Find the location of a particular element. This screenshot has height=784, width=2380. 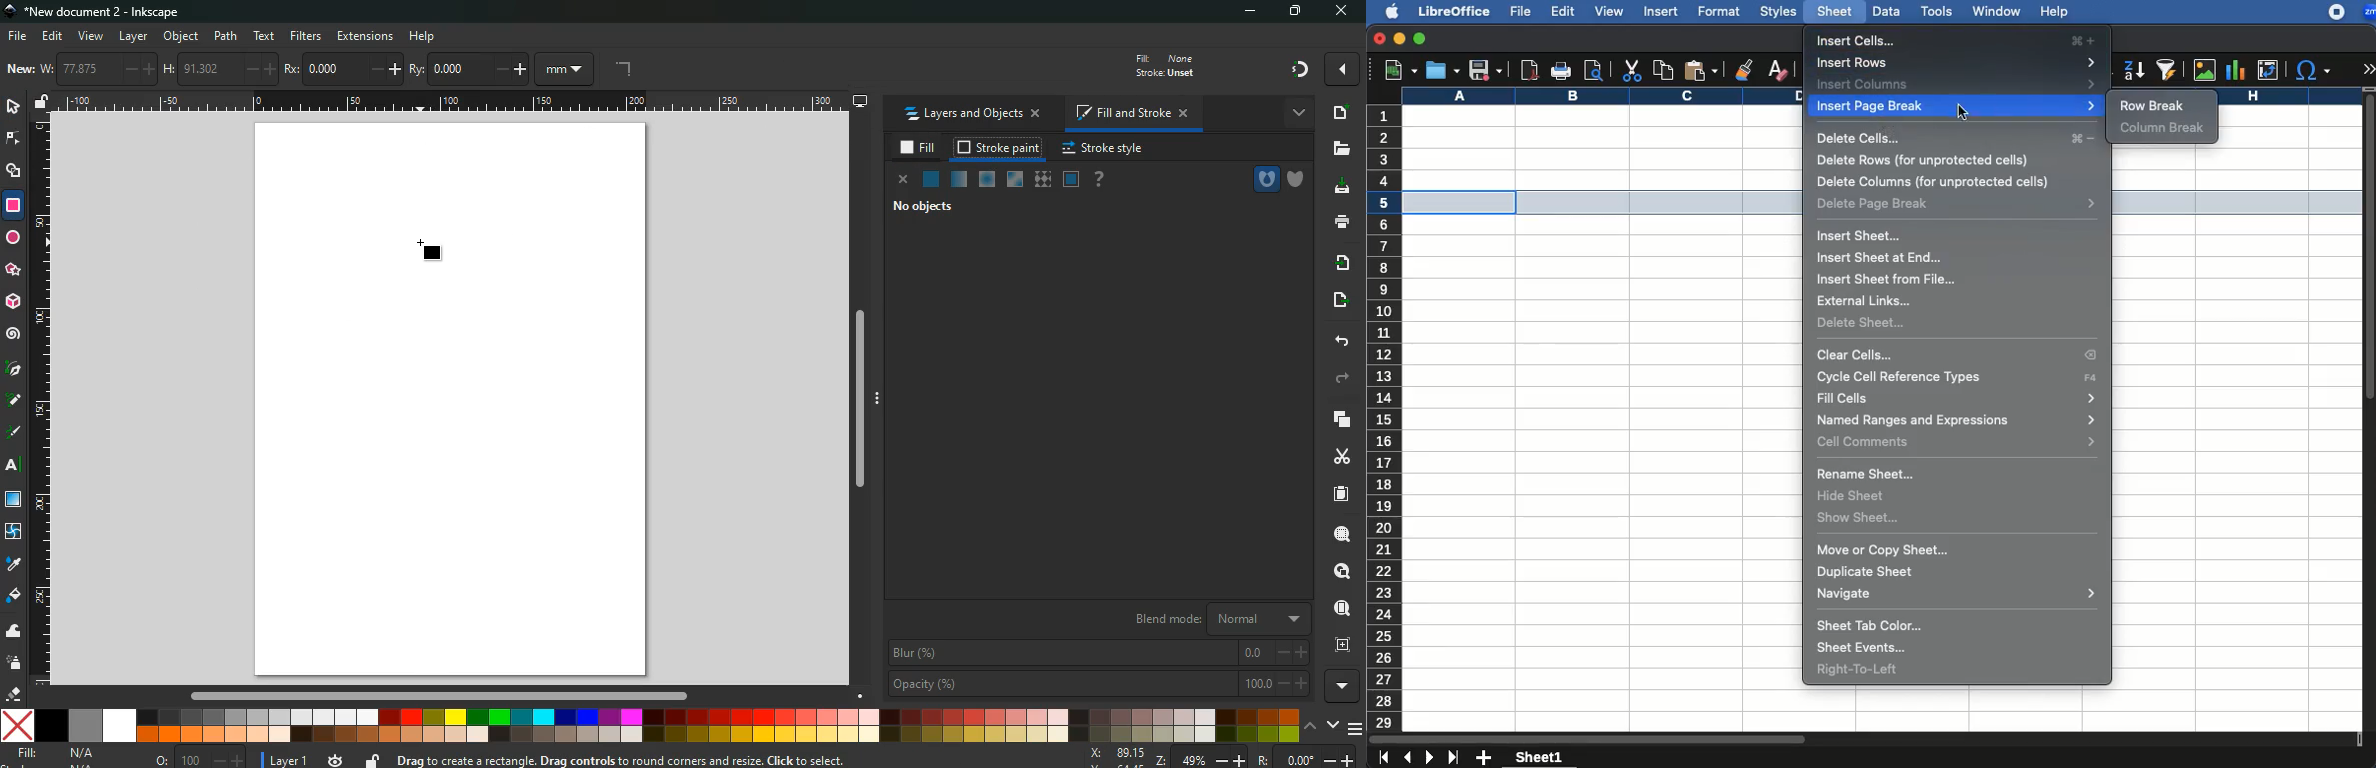

desktop is located at coordinates (853, 102).